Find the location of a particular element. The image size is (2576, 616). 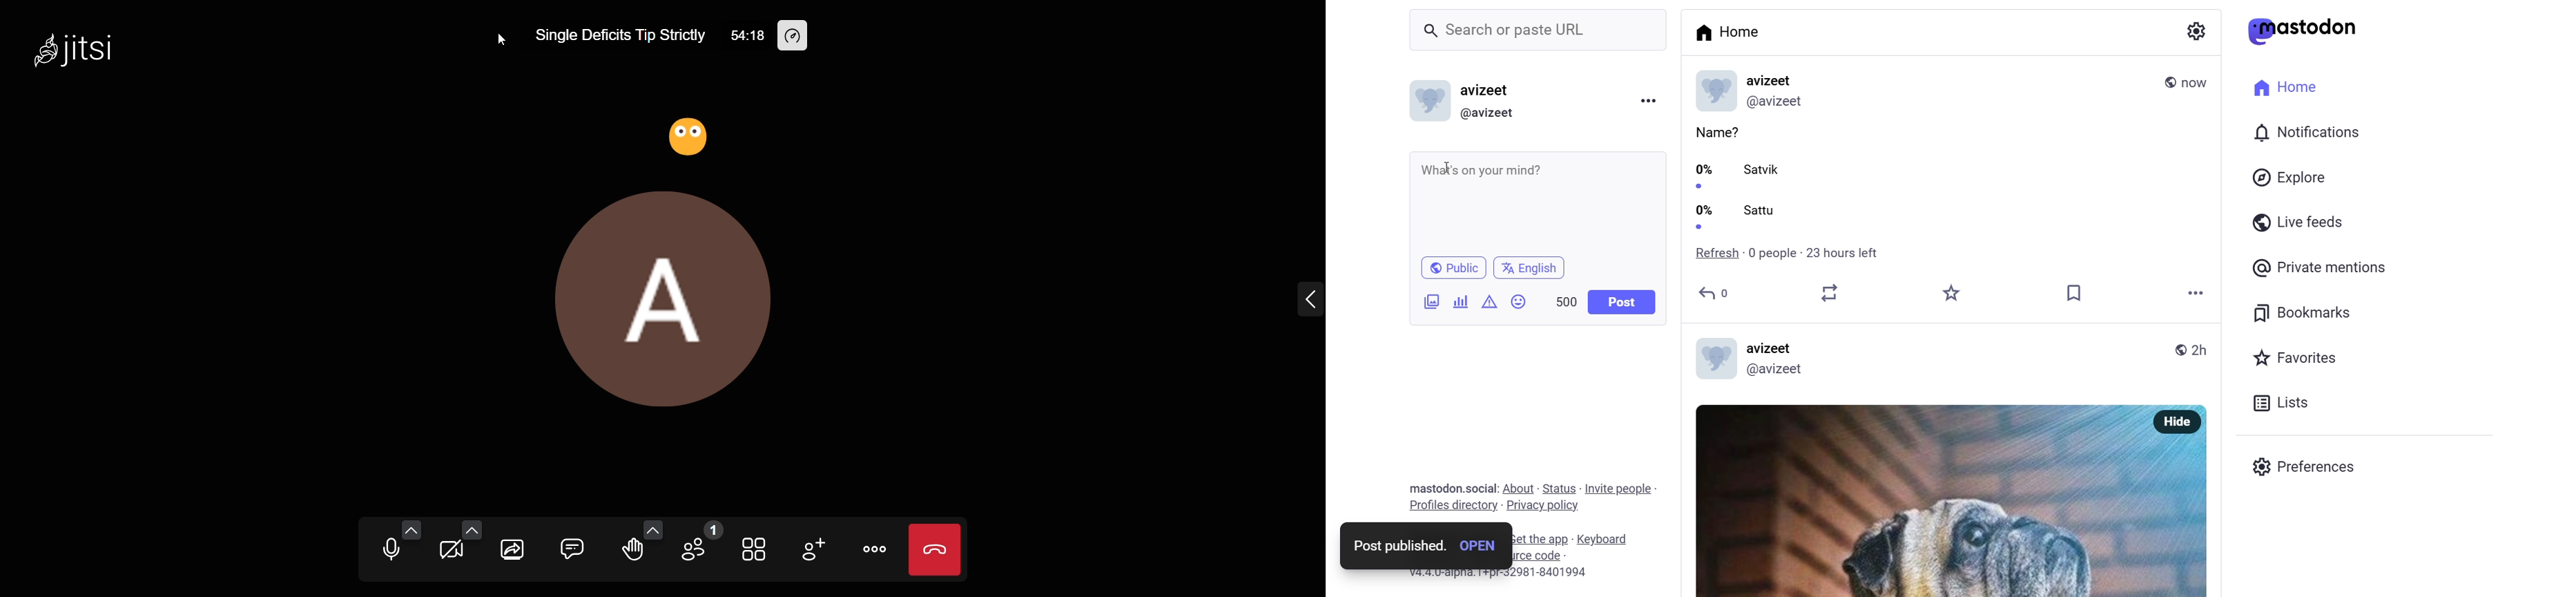

mastodon is located at coordinates (1432, 486).